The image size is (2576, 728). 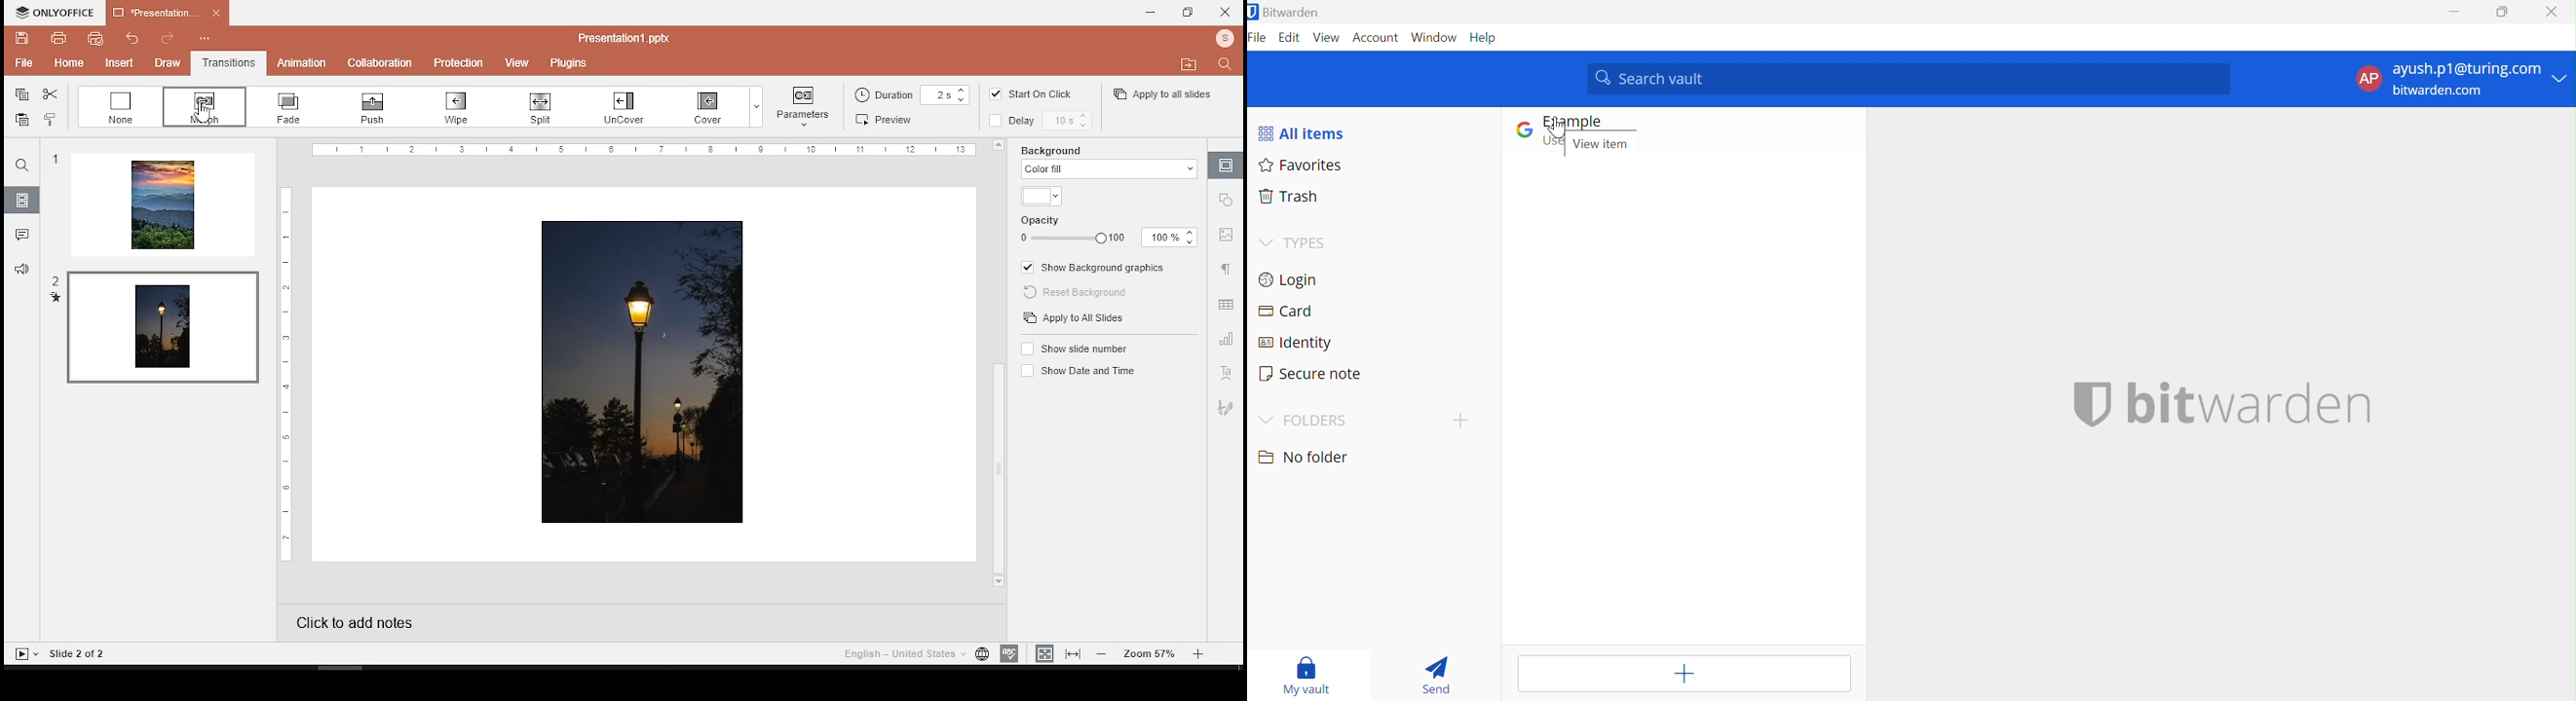 What do you see at coordinates (914, 94) in the screenshot?
I see `slide style` at bounding box center [914, 94].